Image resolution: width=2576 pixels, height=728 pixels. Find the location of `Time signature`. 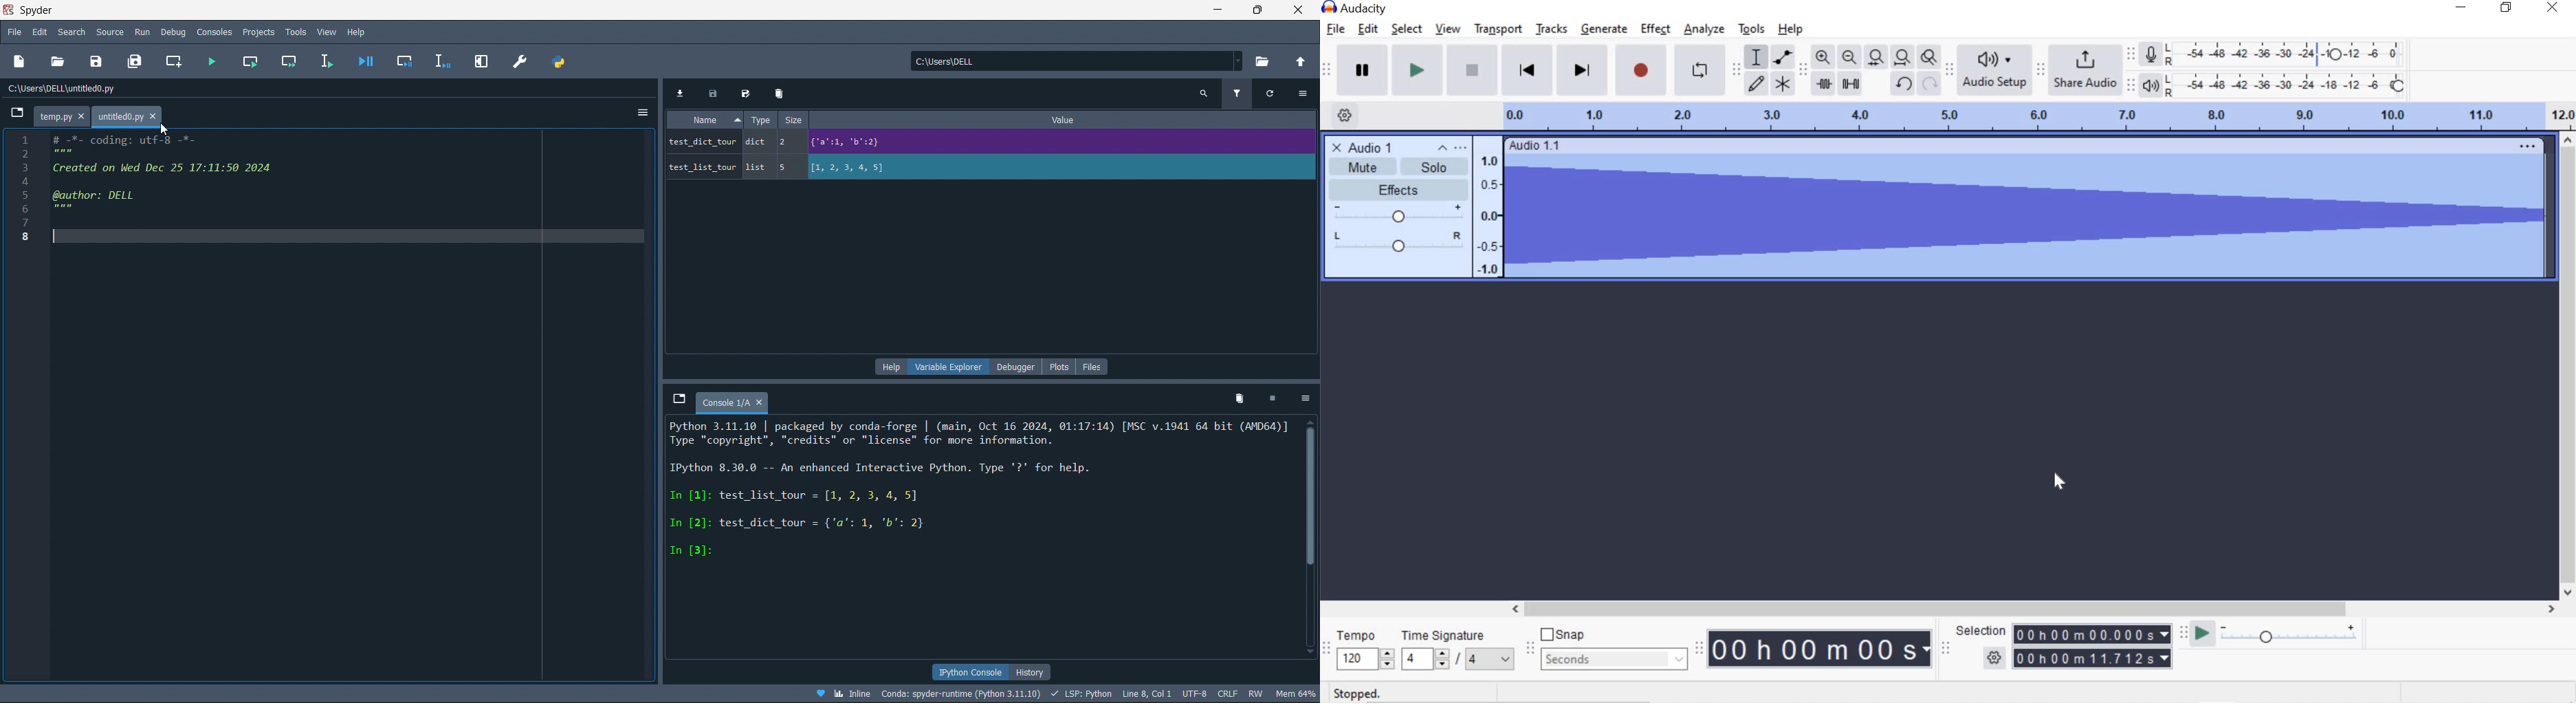

Time signature is located at coordinates (1455, 648).